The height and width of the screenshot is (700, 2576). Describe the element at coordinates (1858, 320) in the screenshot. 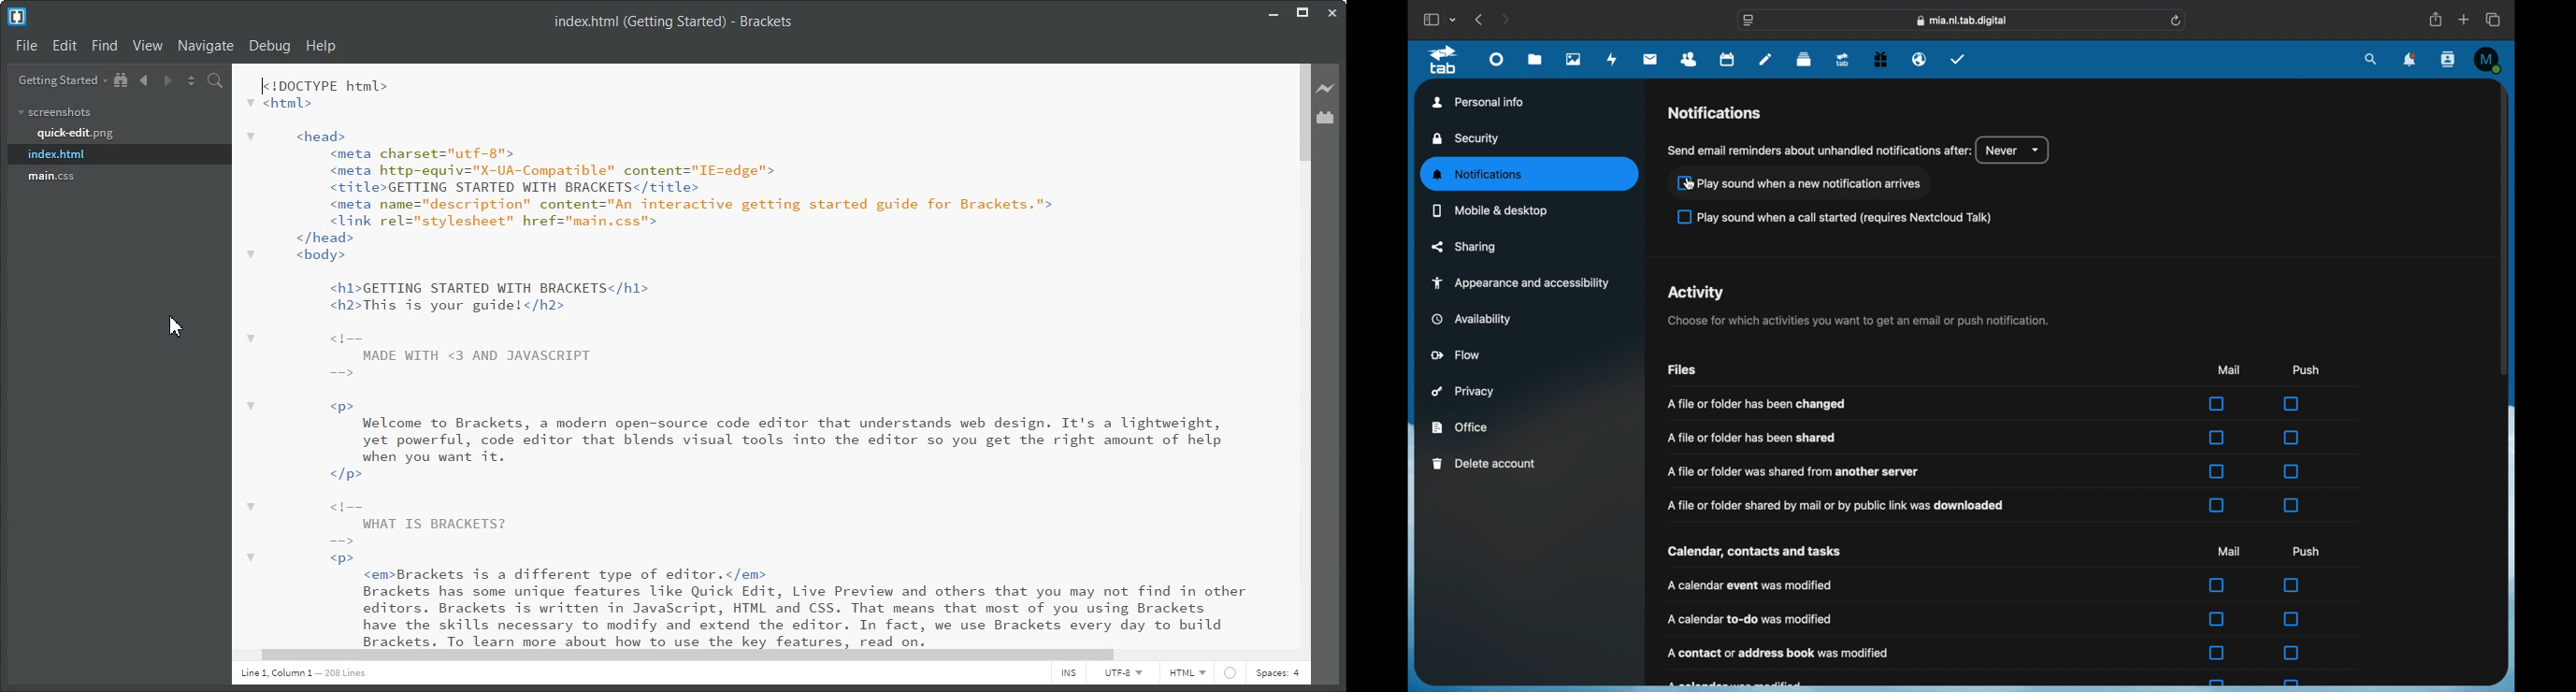

I see `info` at that location.